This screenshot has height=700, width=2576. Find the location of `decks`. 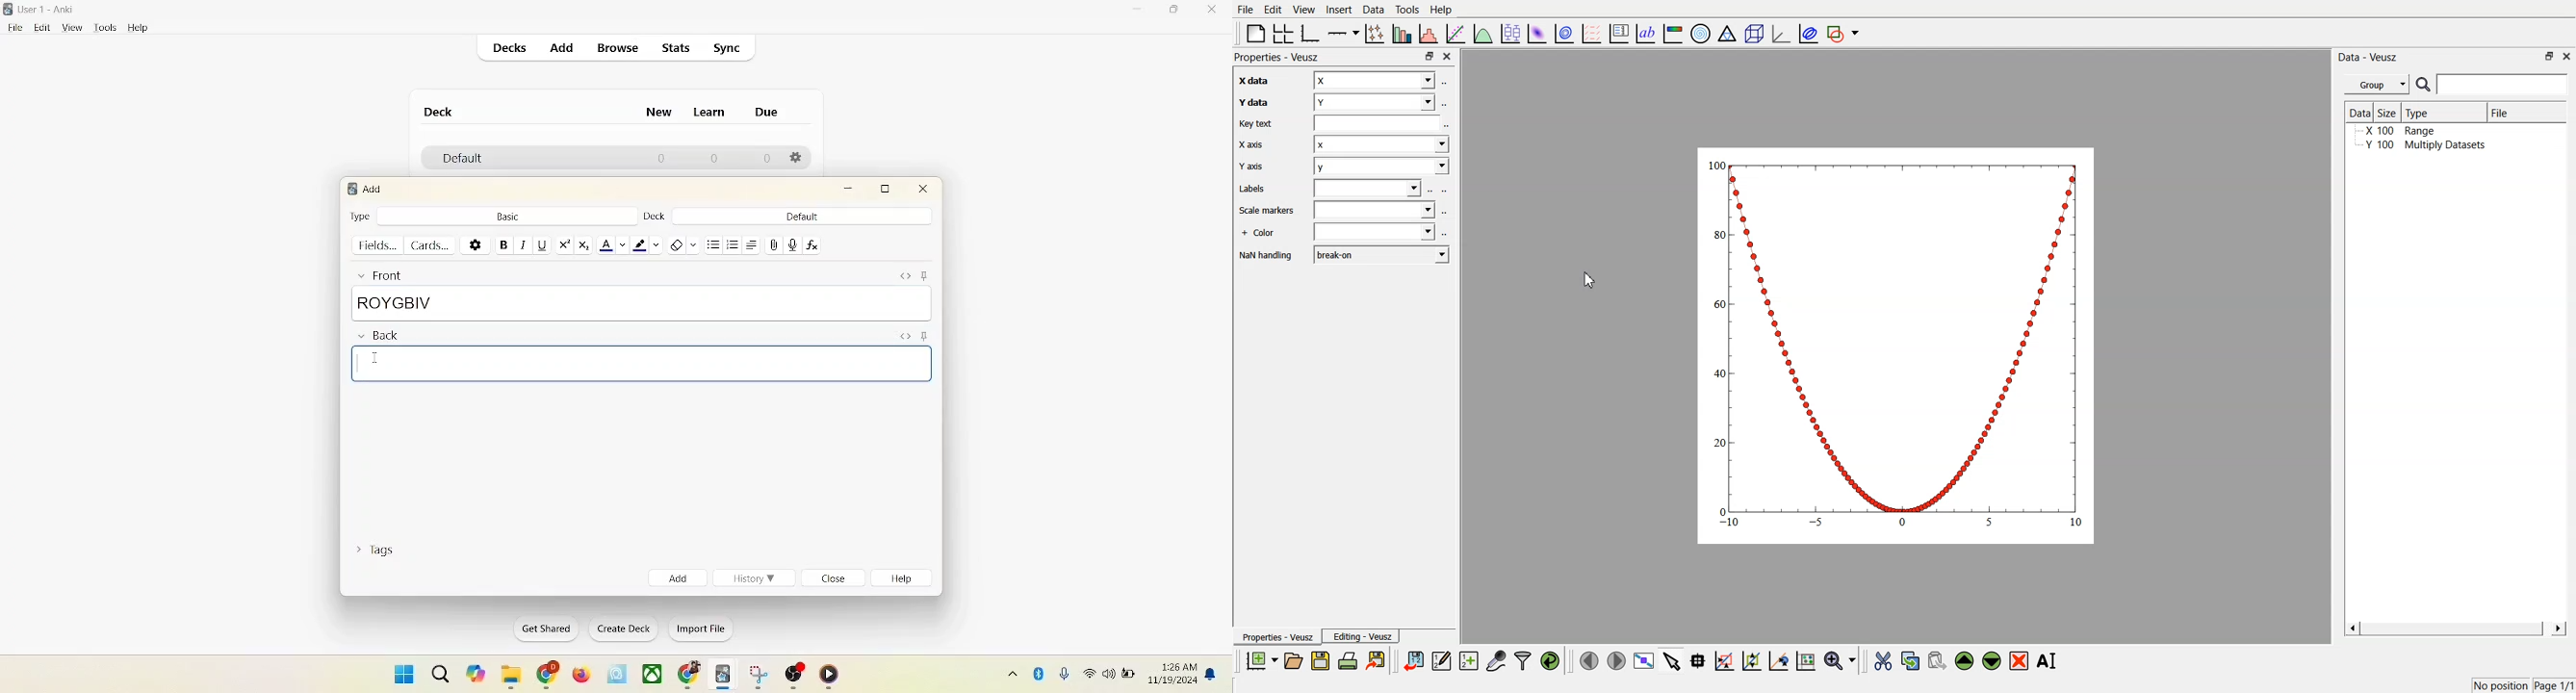

decks is located at coordinates (511, 48).